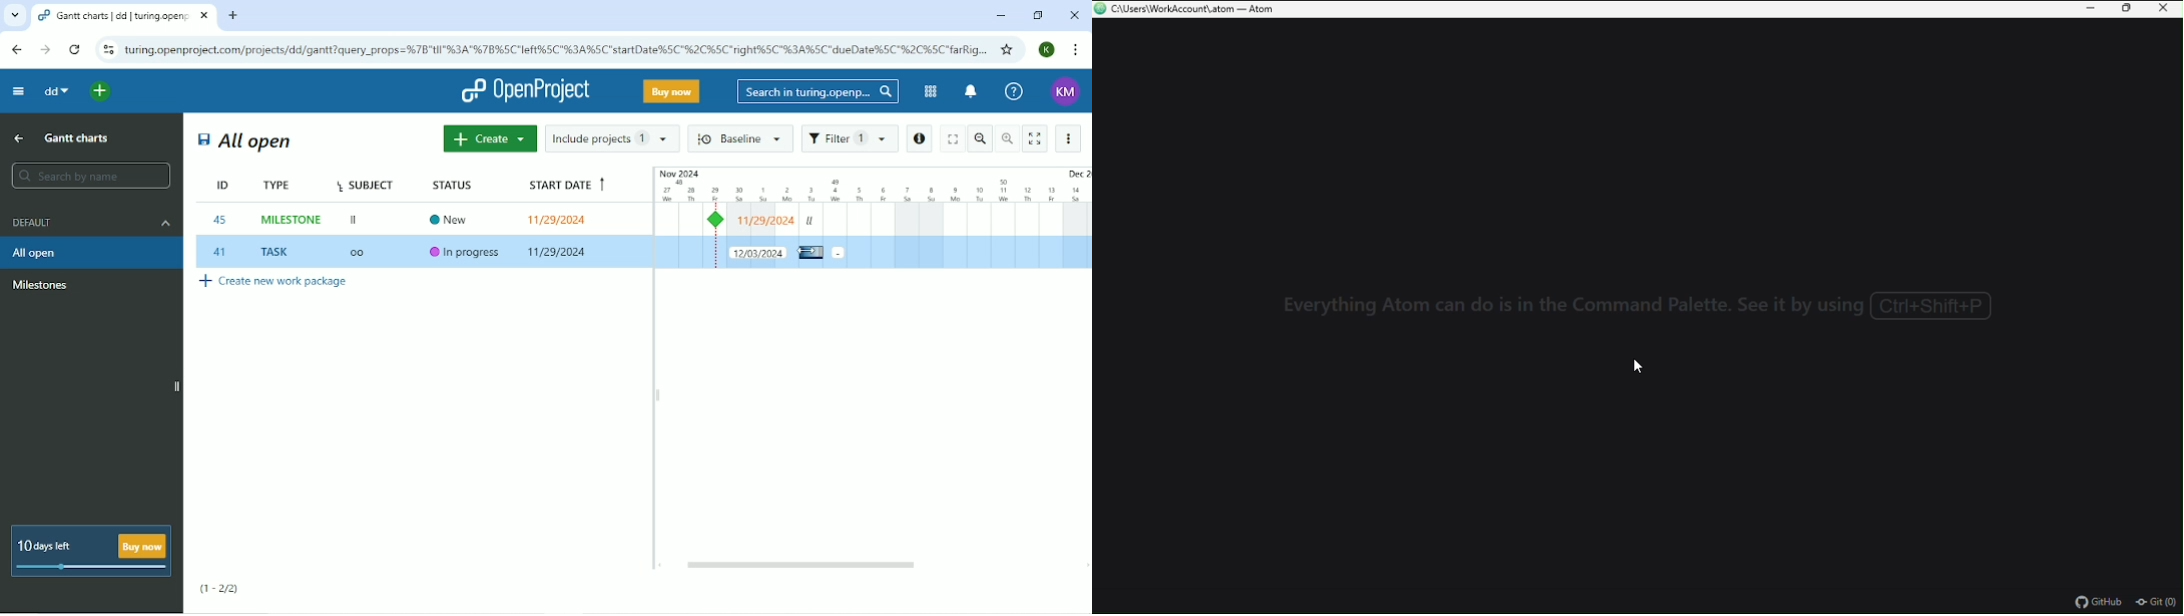 This screenshot has width=2184, height=616. I want to click on MILESTONE, so click(293, 220).